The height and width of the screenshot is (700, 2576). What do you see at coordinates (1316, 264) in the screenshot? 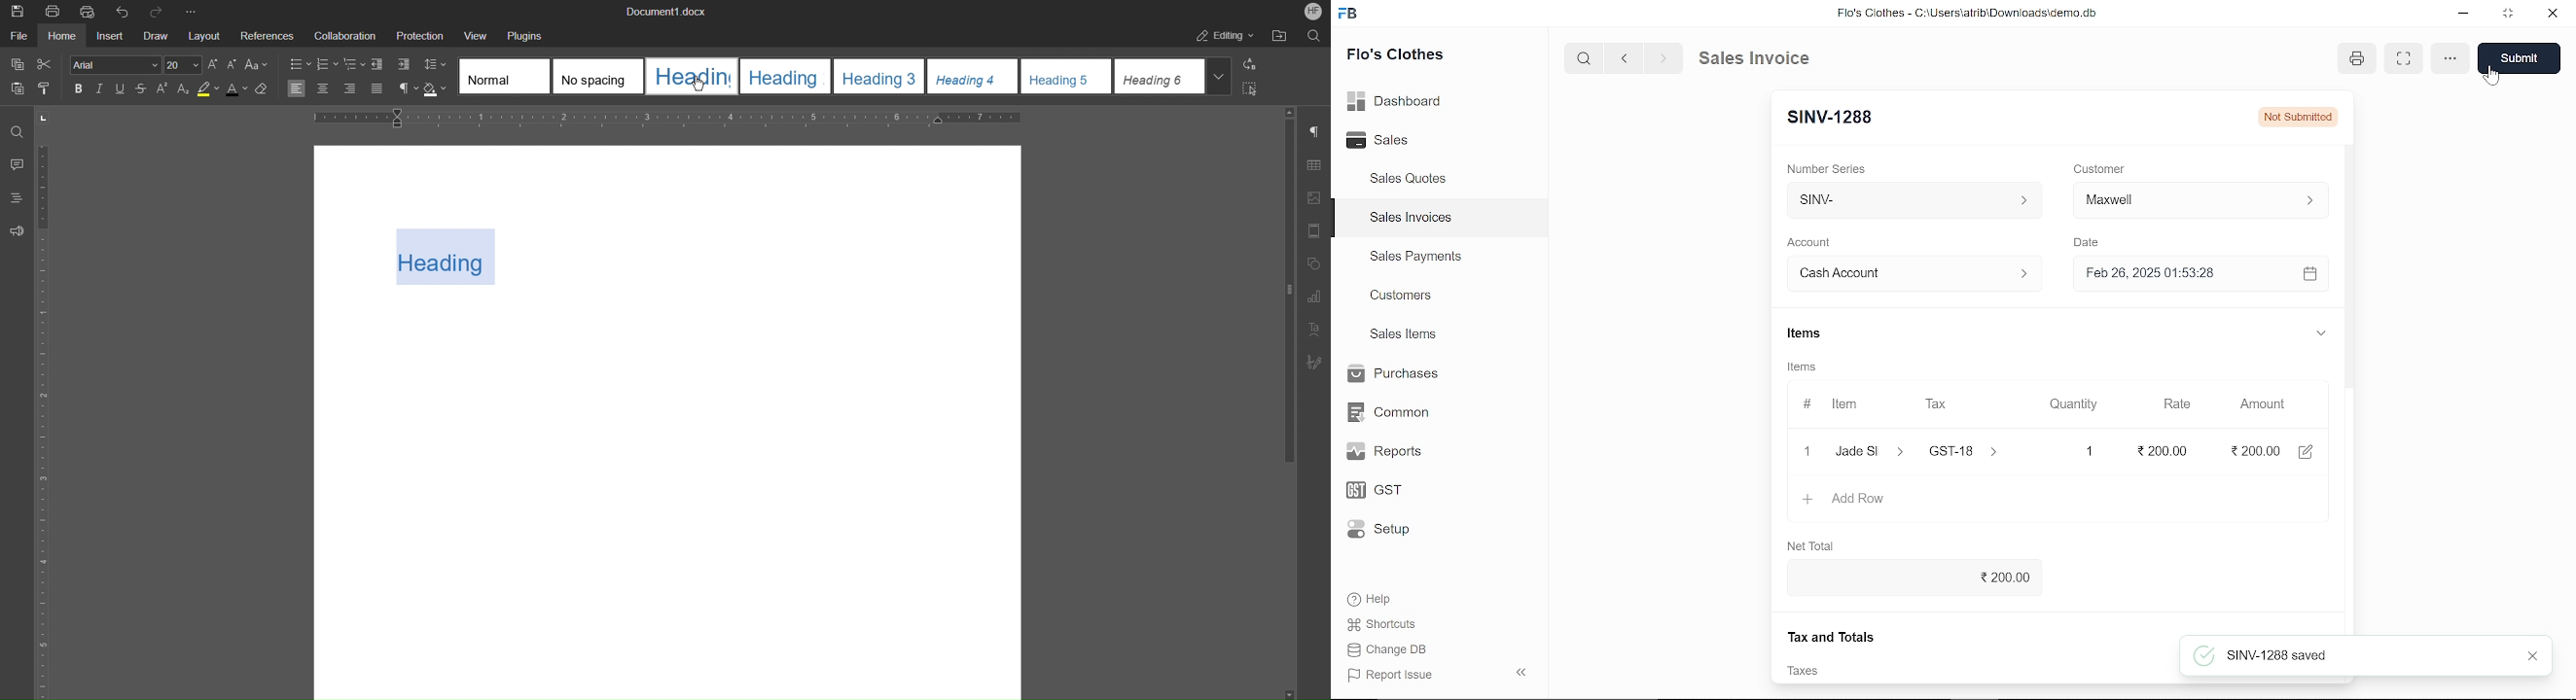
I see `Shape Settings` at bounding box center [1316, 264].